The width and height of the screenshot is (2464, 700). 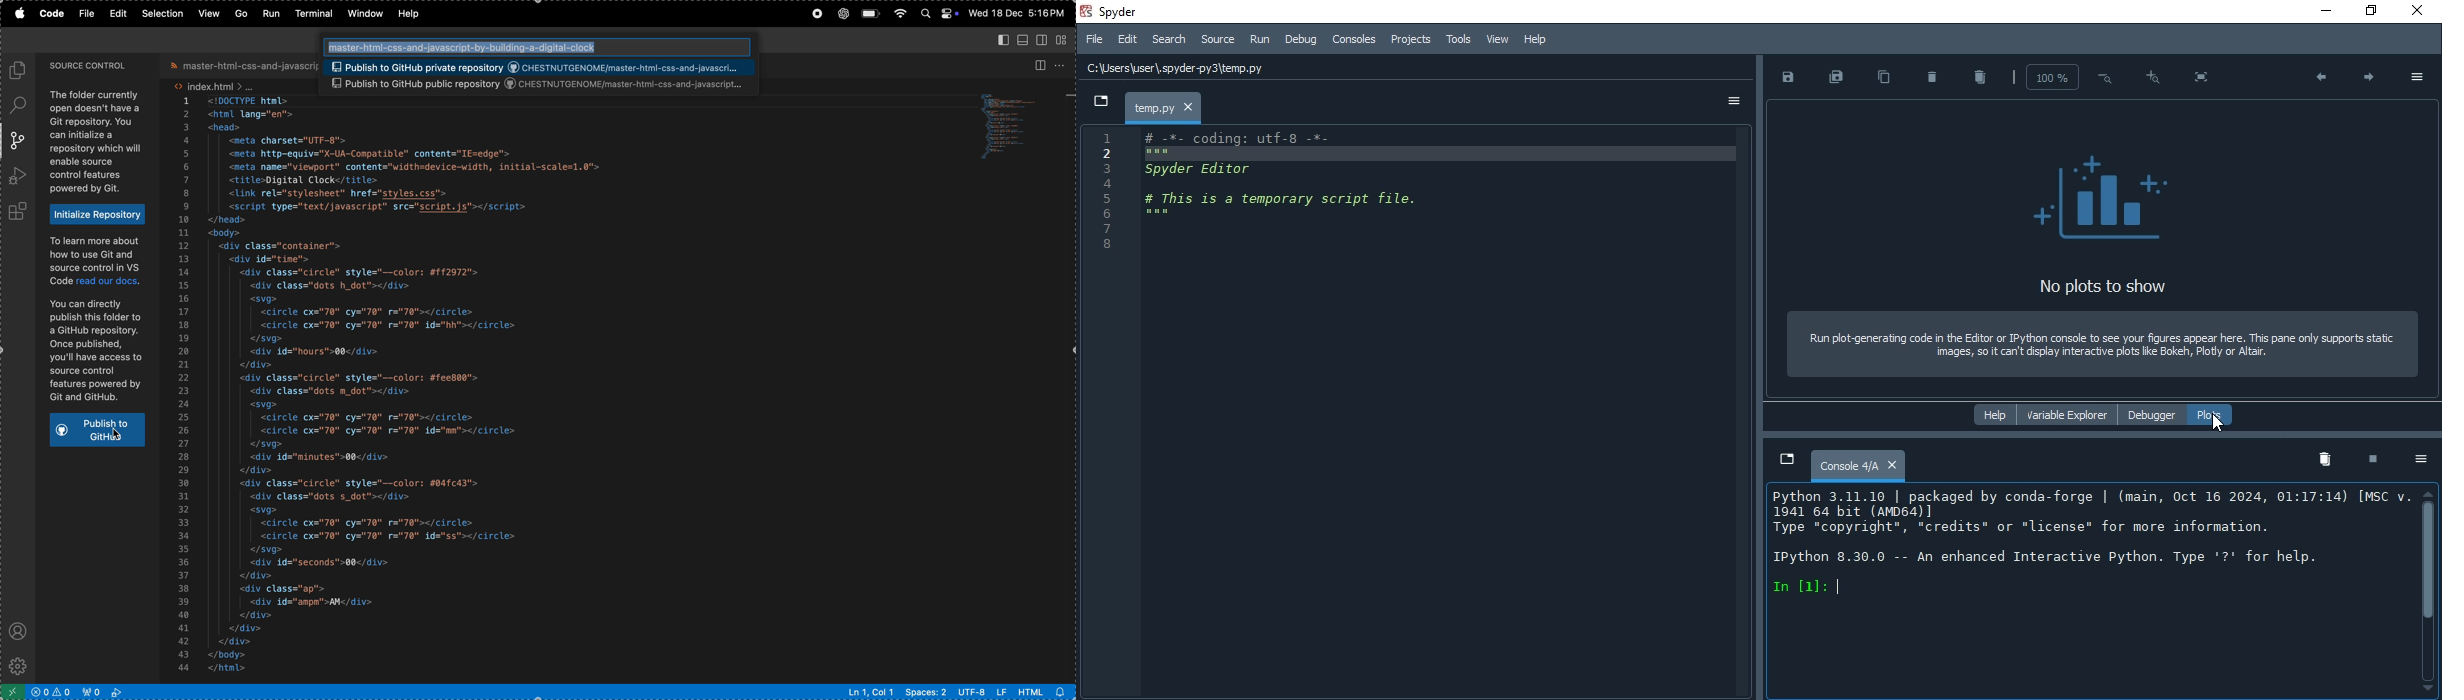 What do you see at coordinates (2373, 462) in the screenshot?
I see `stop` at bounding box center [2373, 462].